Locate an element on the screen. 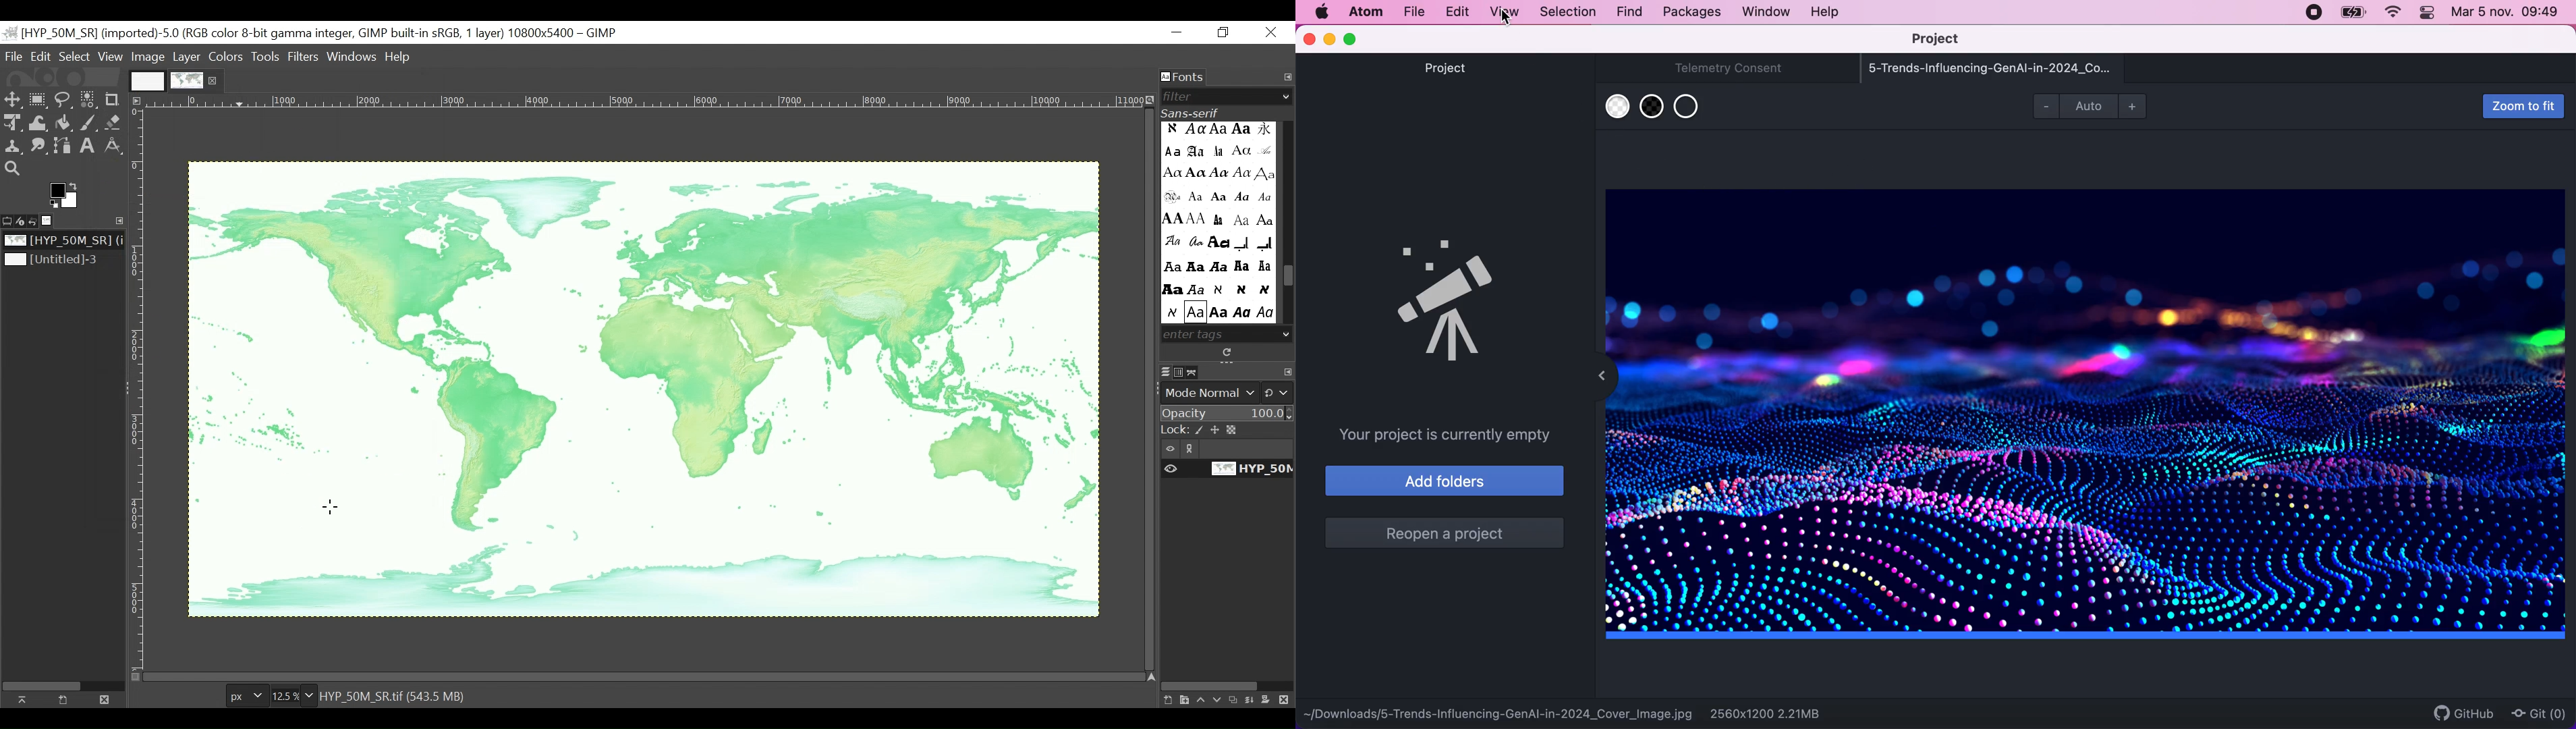 The height and width of the screenshot is (756, 2576). Close is located at coordinates (1272, 33).